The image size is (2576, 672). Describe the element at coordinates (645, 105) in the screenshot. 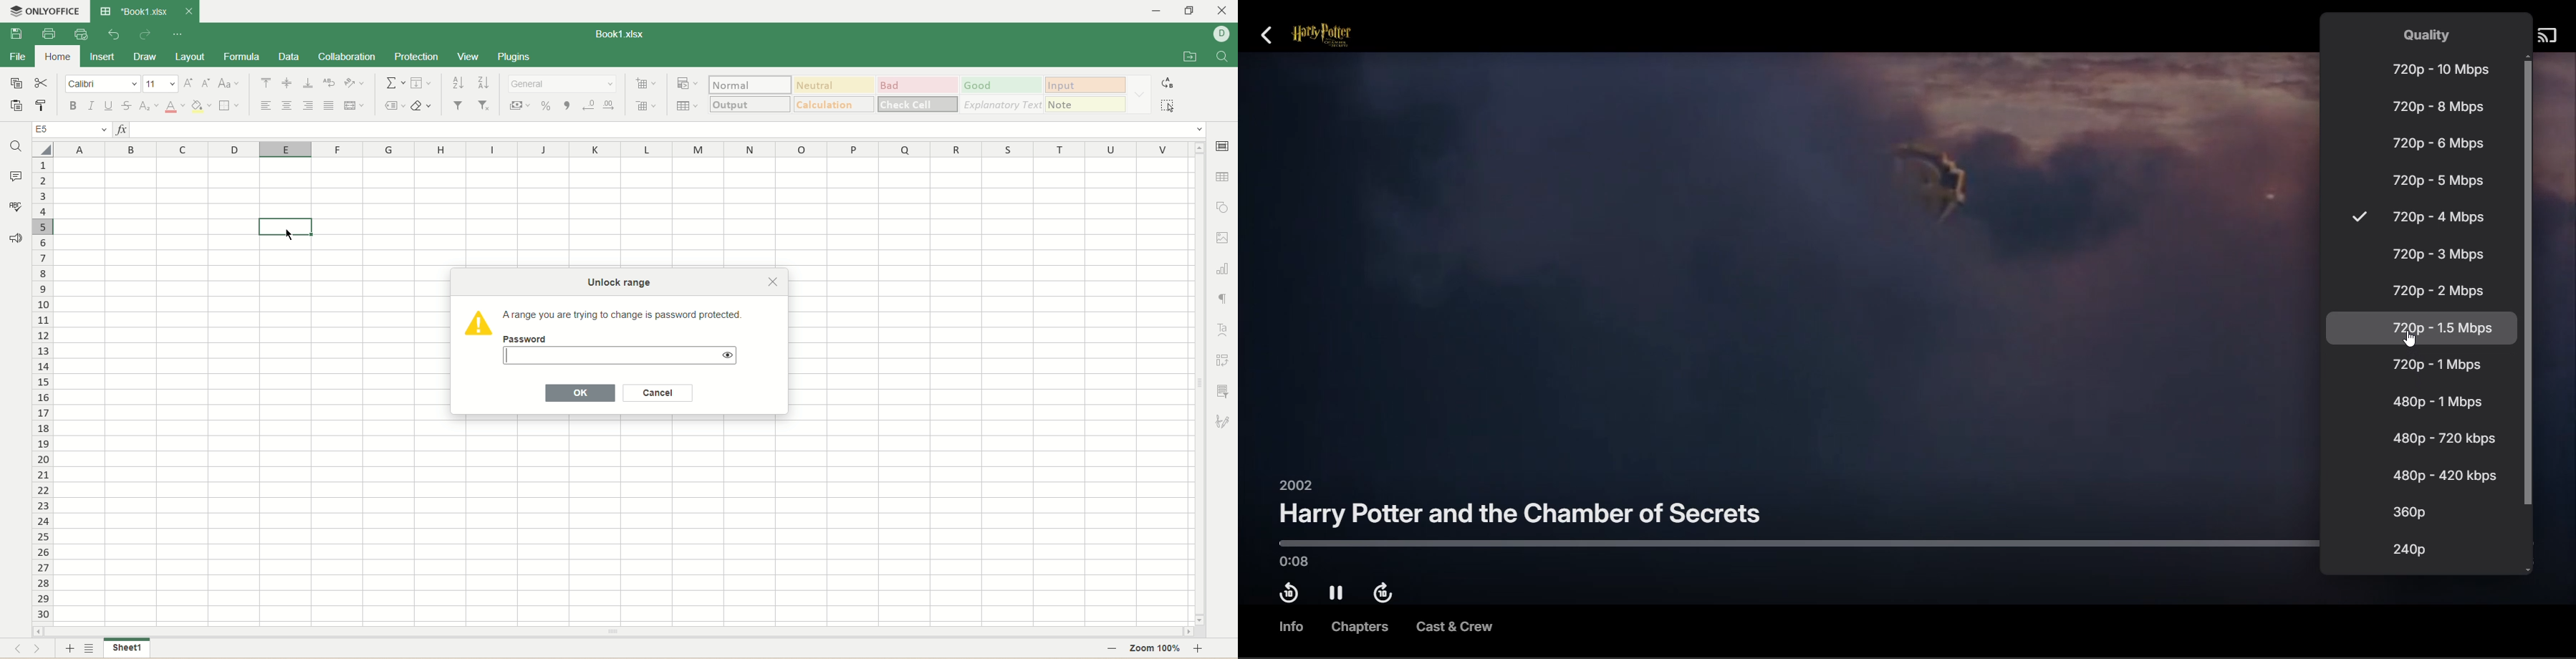

I see `remove cell` at that location.